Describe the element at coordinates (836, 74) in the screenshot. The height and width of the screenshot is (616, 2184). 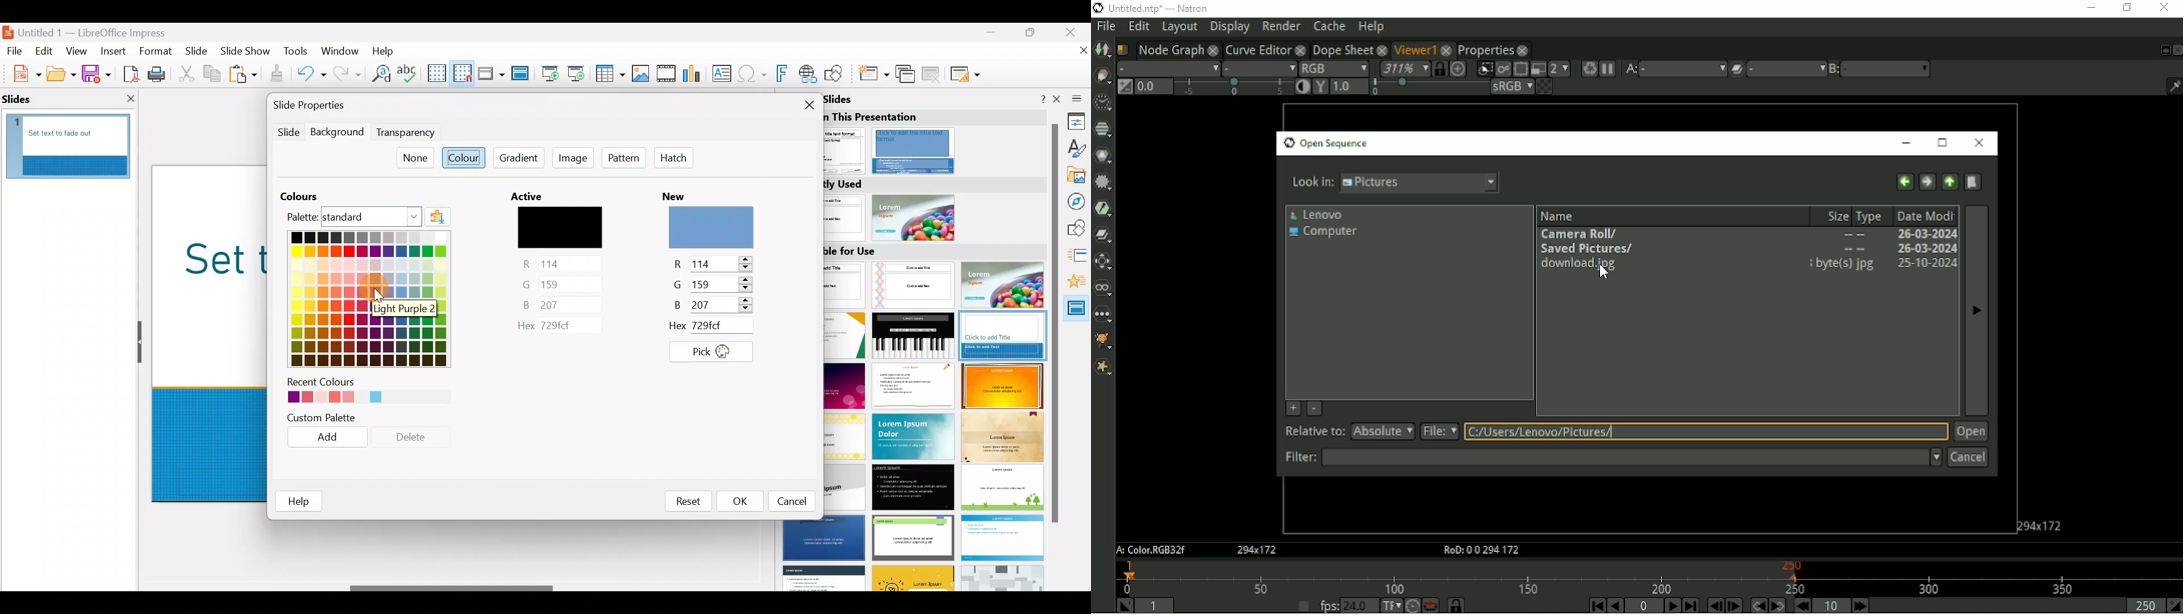
I see `Show draw functions` at that location.